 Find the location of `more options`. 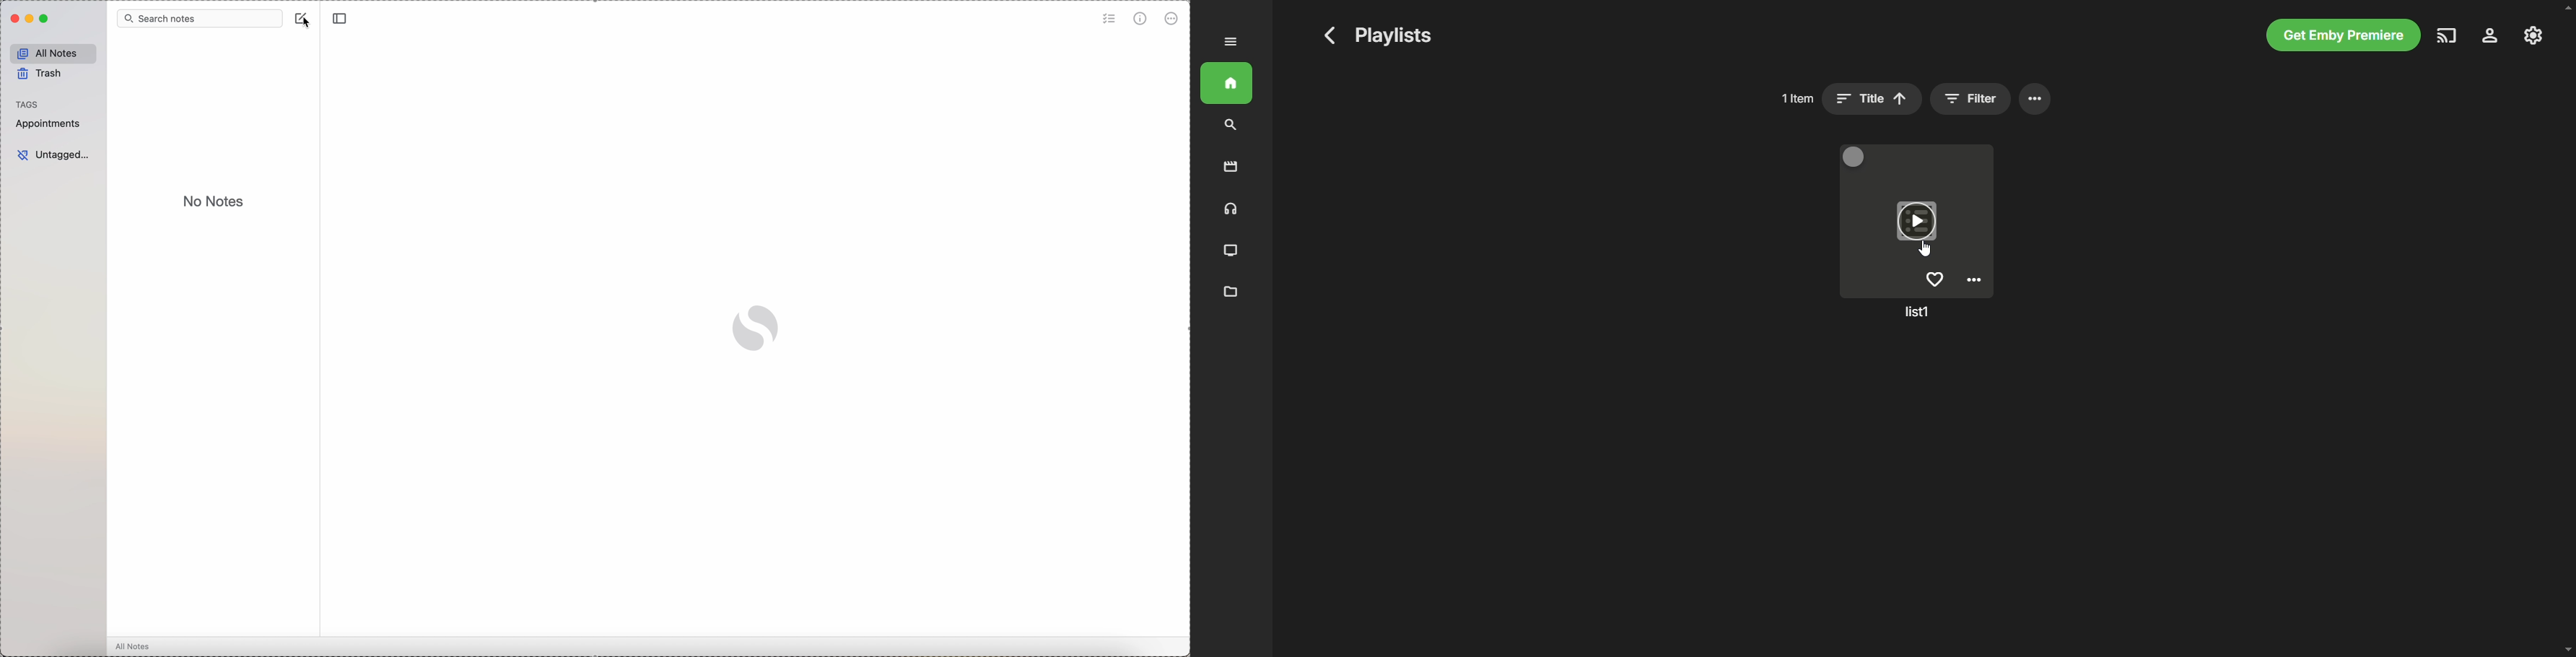

more options is located at coordinates (1170, 19).